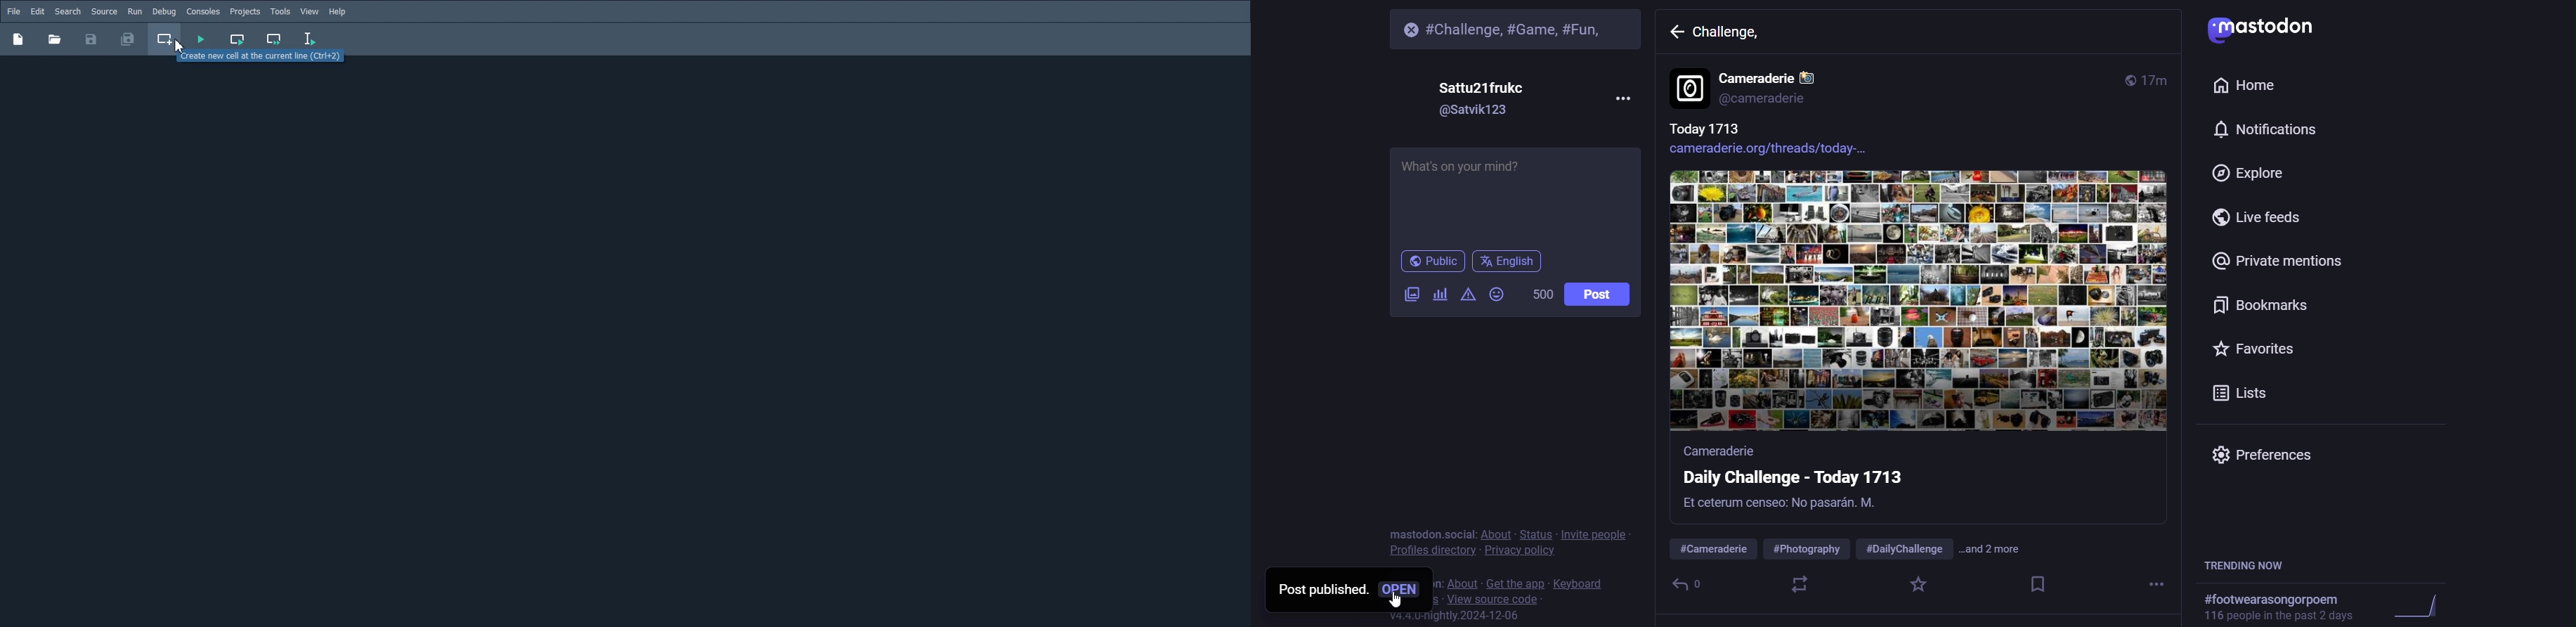  I want to click on Run File, so click(201, 39).